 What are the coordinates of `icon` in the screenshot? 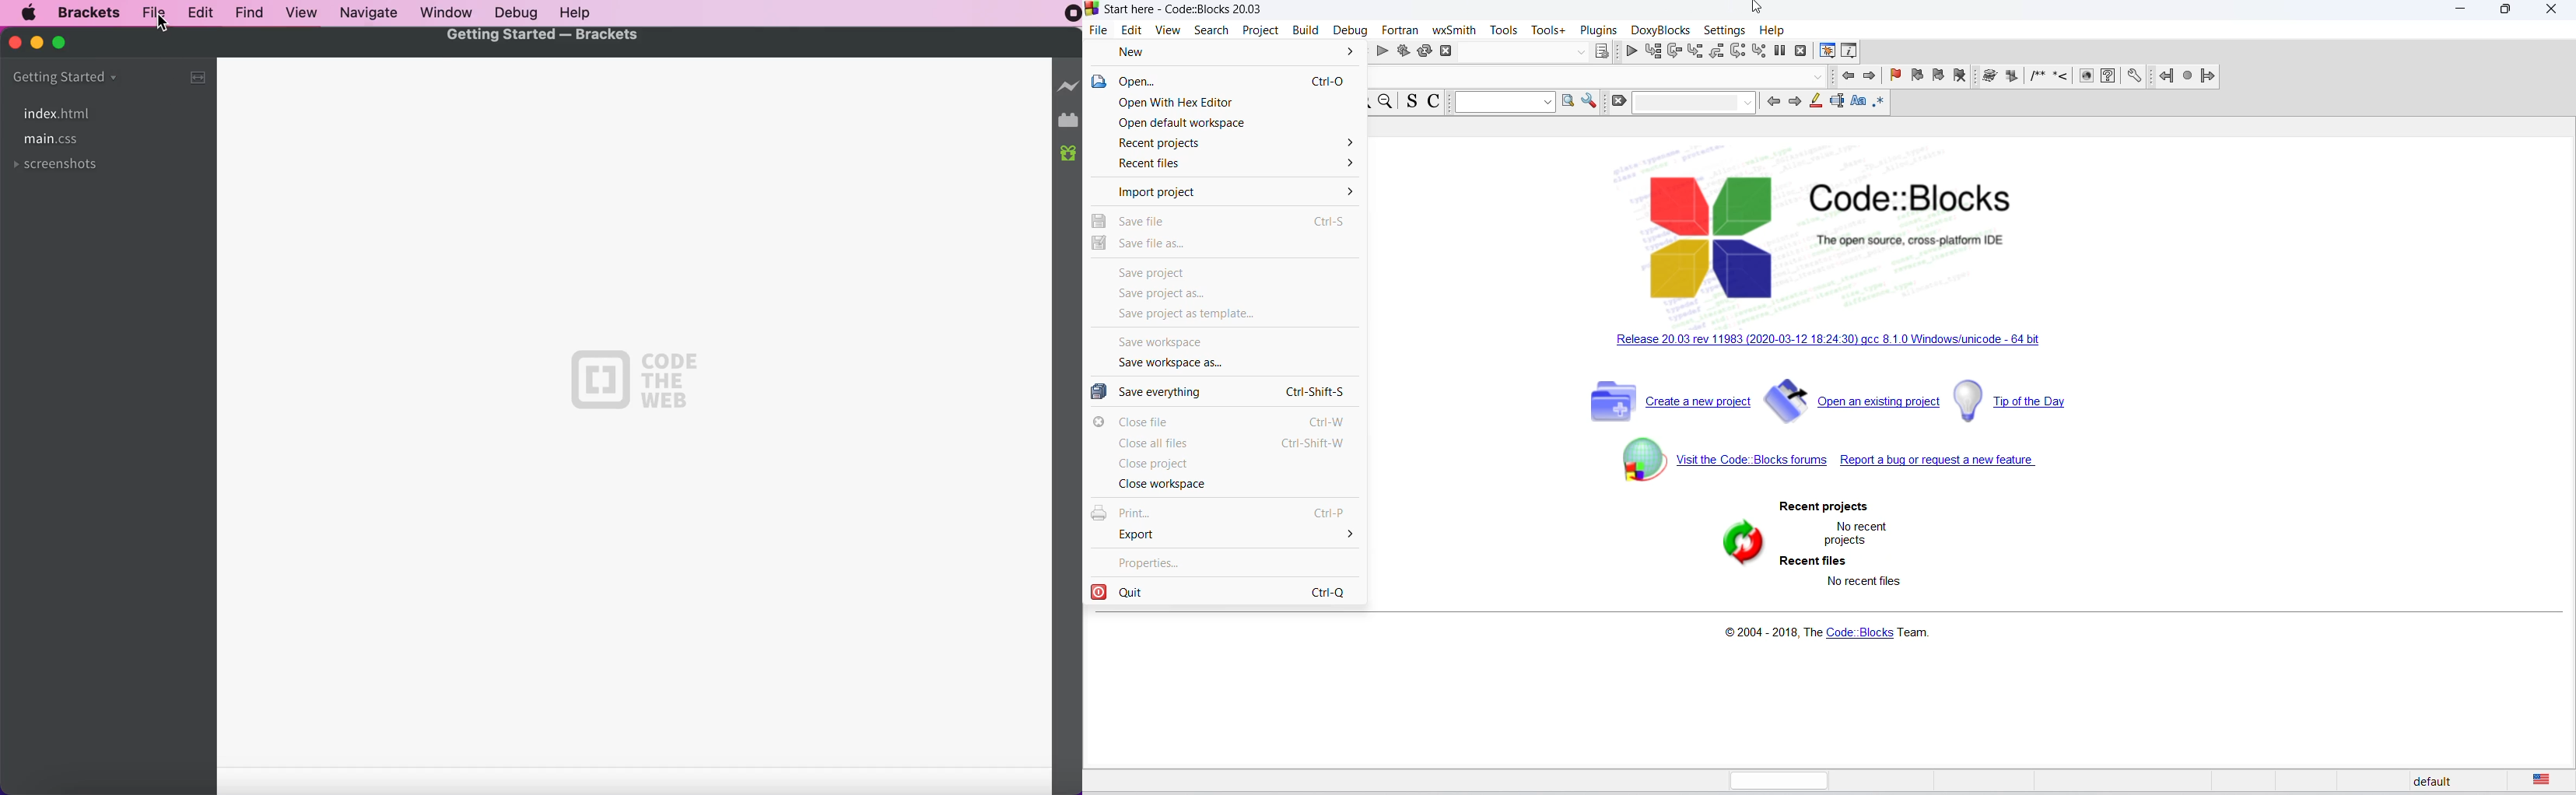 It's located at (1989, 77).